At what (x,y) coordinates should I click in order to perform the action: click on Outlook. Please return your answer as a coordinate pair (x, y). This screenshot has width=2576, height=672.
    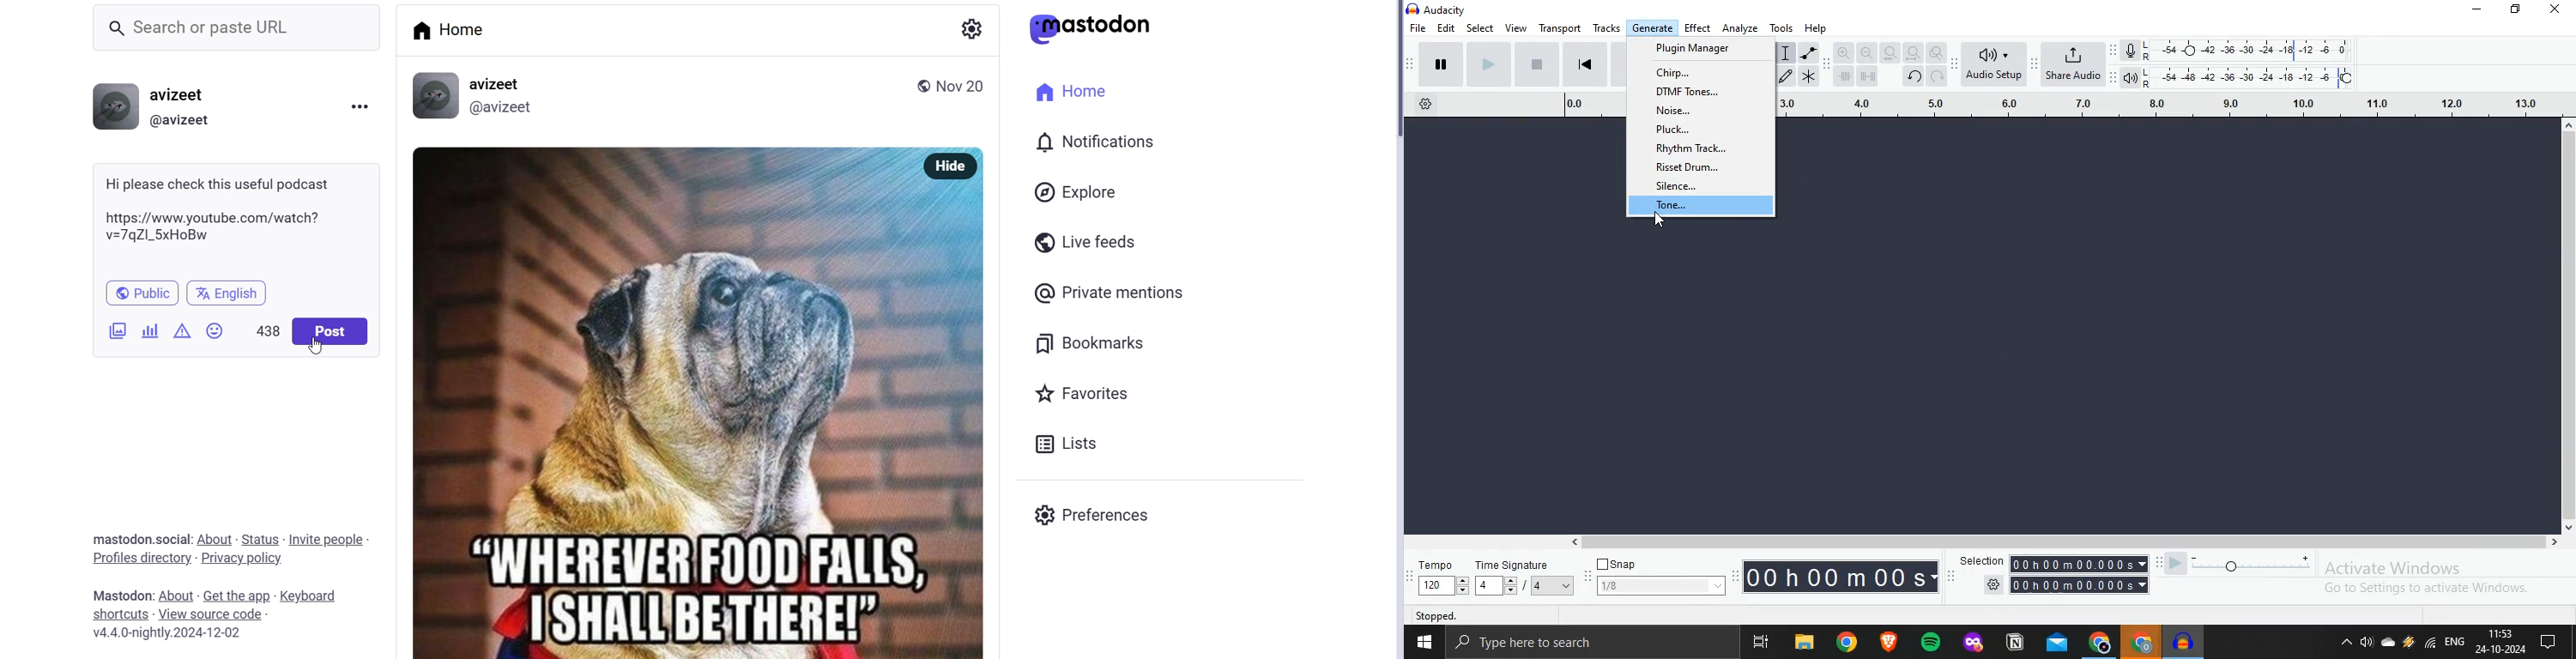
    Looking at the image, I should click on (2058, 645).